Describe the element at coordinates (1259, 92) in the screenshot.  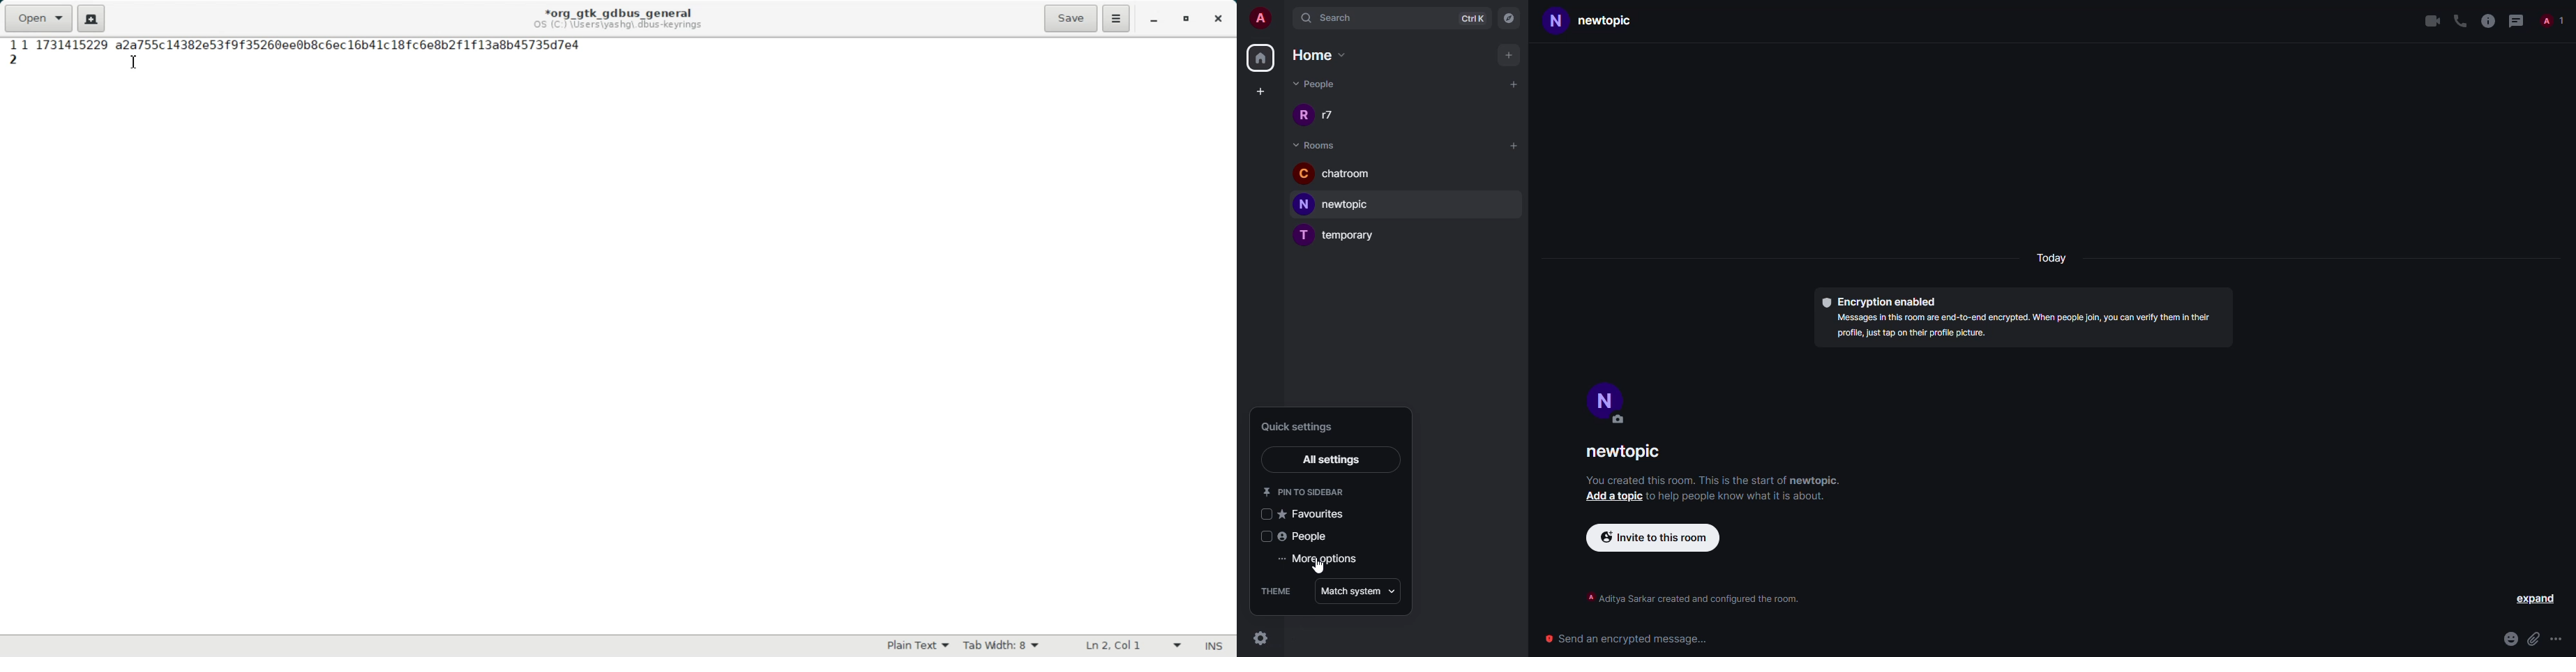
I see `create space` at that location.